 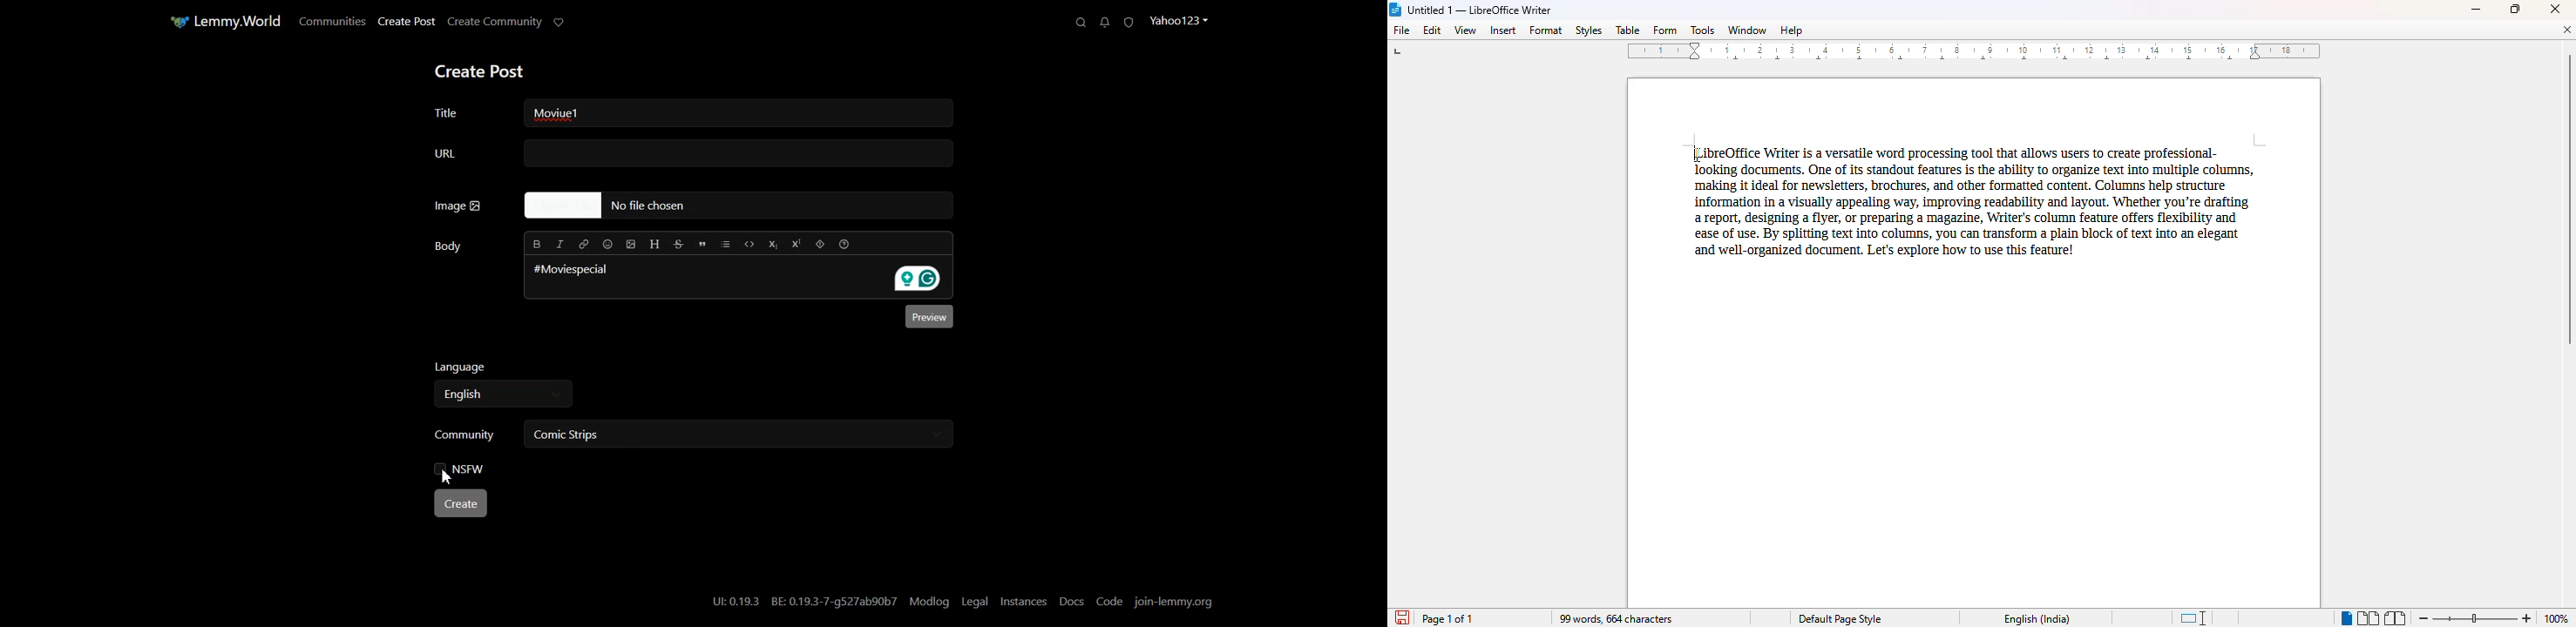 I want to click on List, so click(x=727, y=243).